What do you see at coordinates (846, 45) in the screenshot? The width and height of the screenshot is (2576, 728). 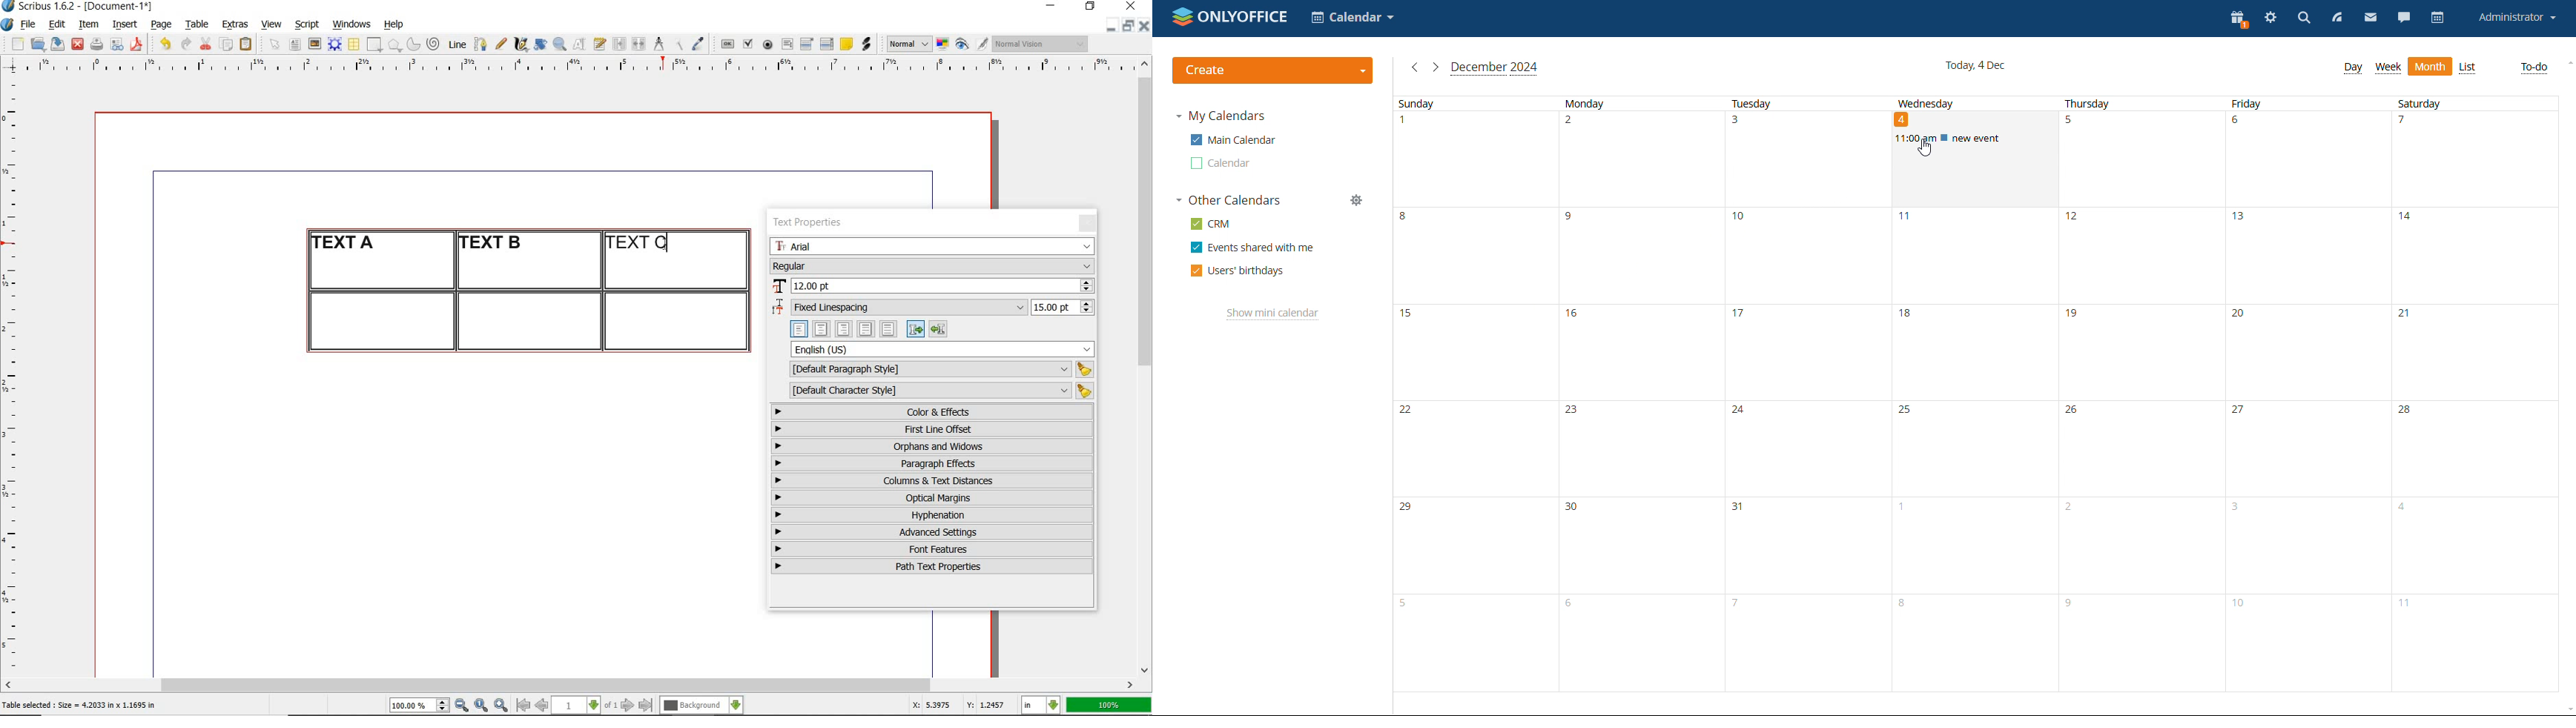 I see `text annotation` at bounding box center [846, 45].